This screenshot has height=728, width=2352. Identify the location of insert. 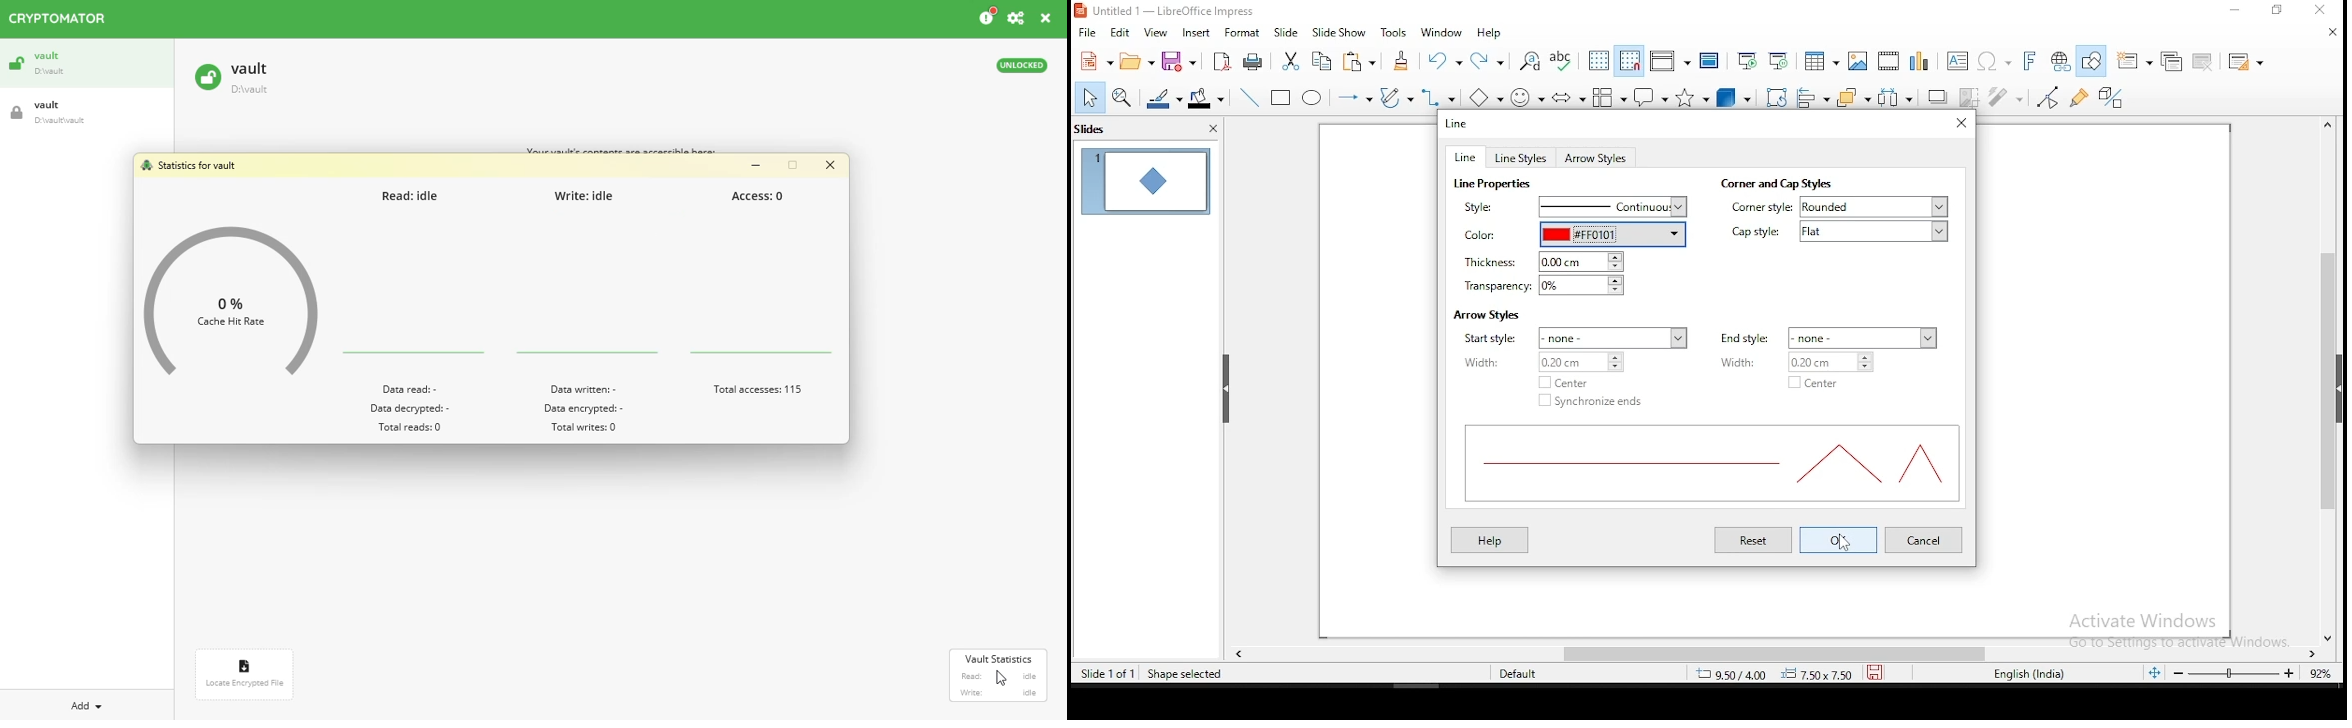
(1194, 32).